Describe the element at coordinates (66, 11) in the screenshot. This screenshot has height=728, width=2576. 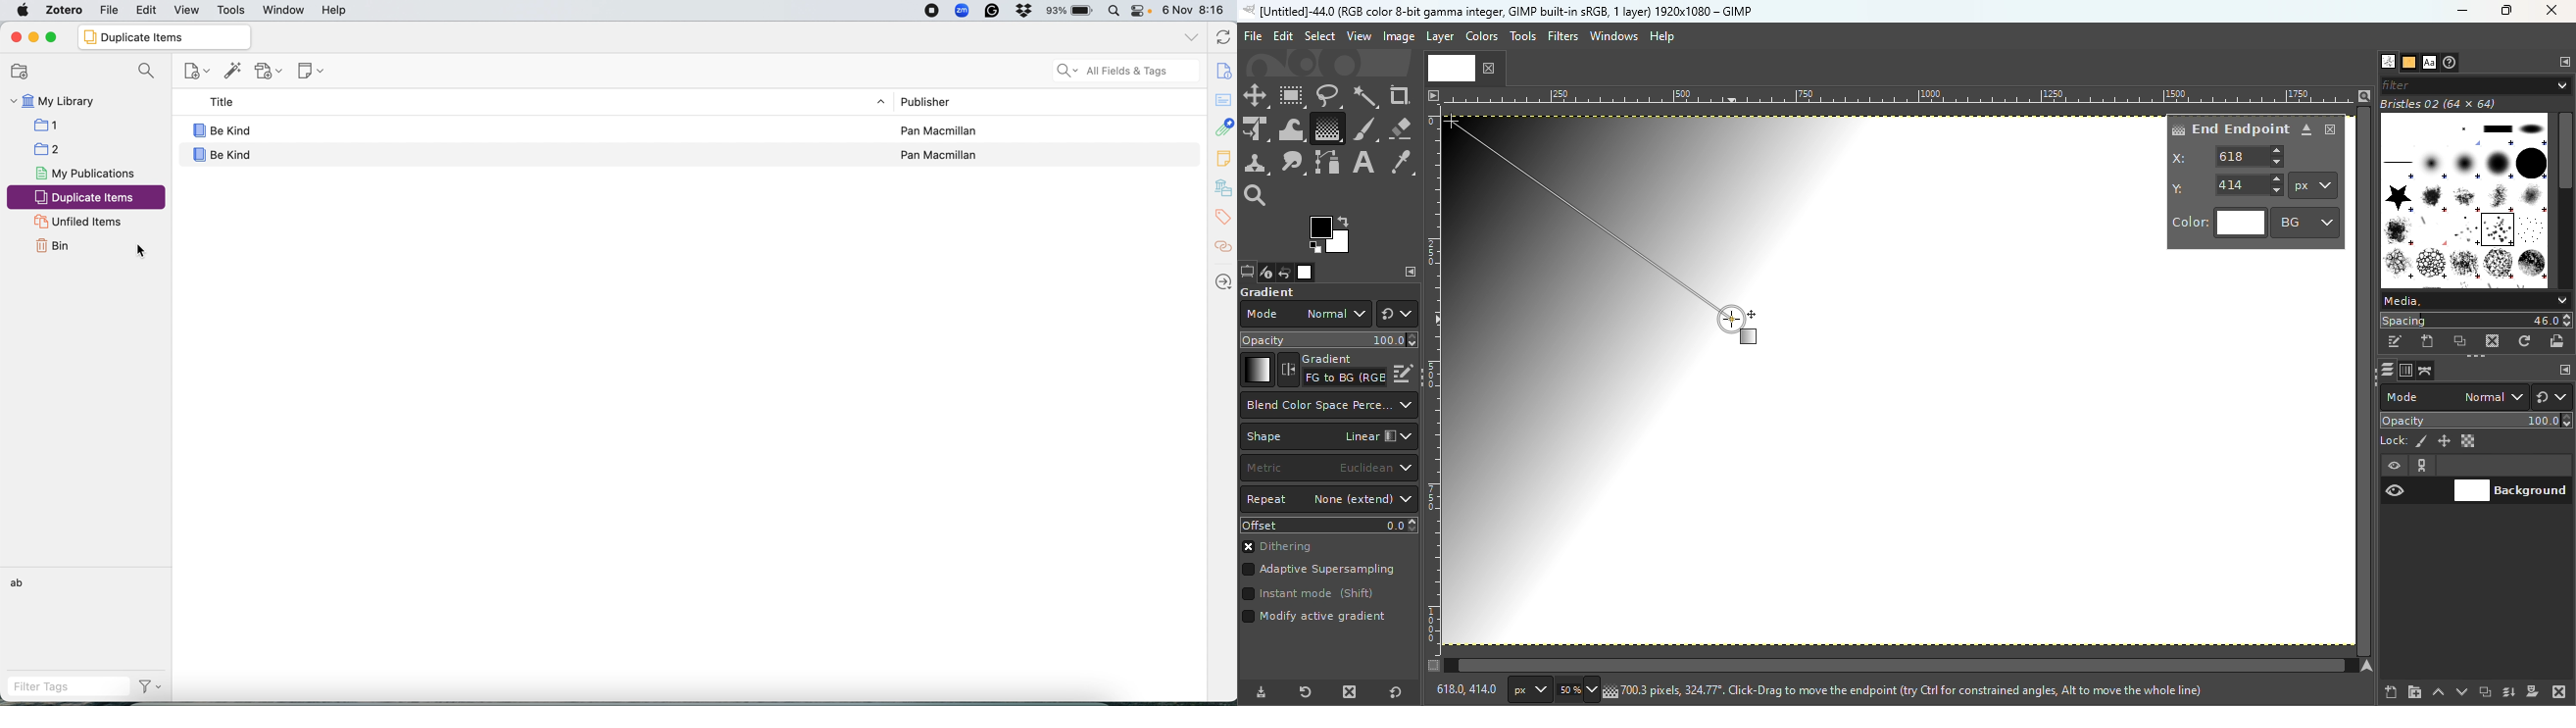
I see `zotero` at that location.